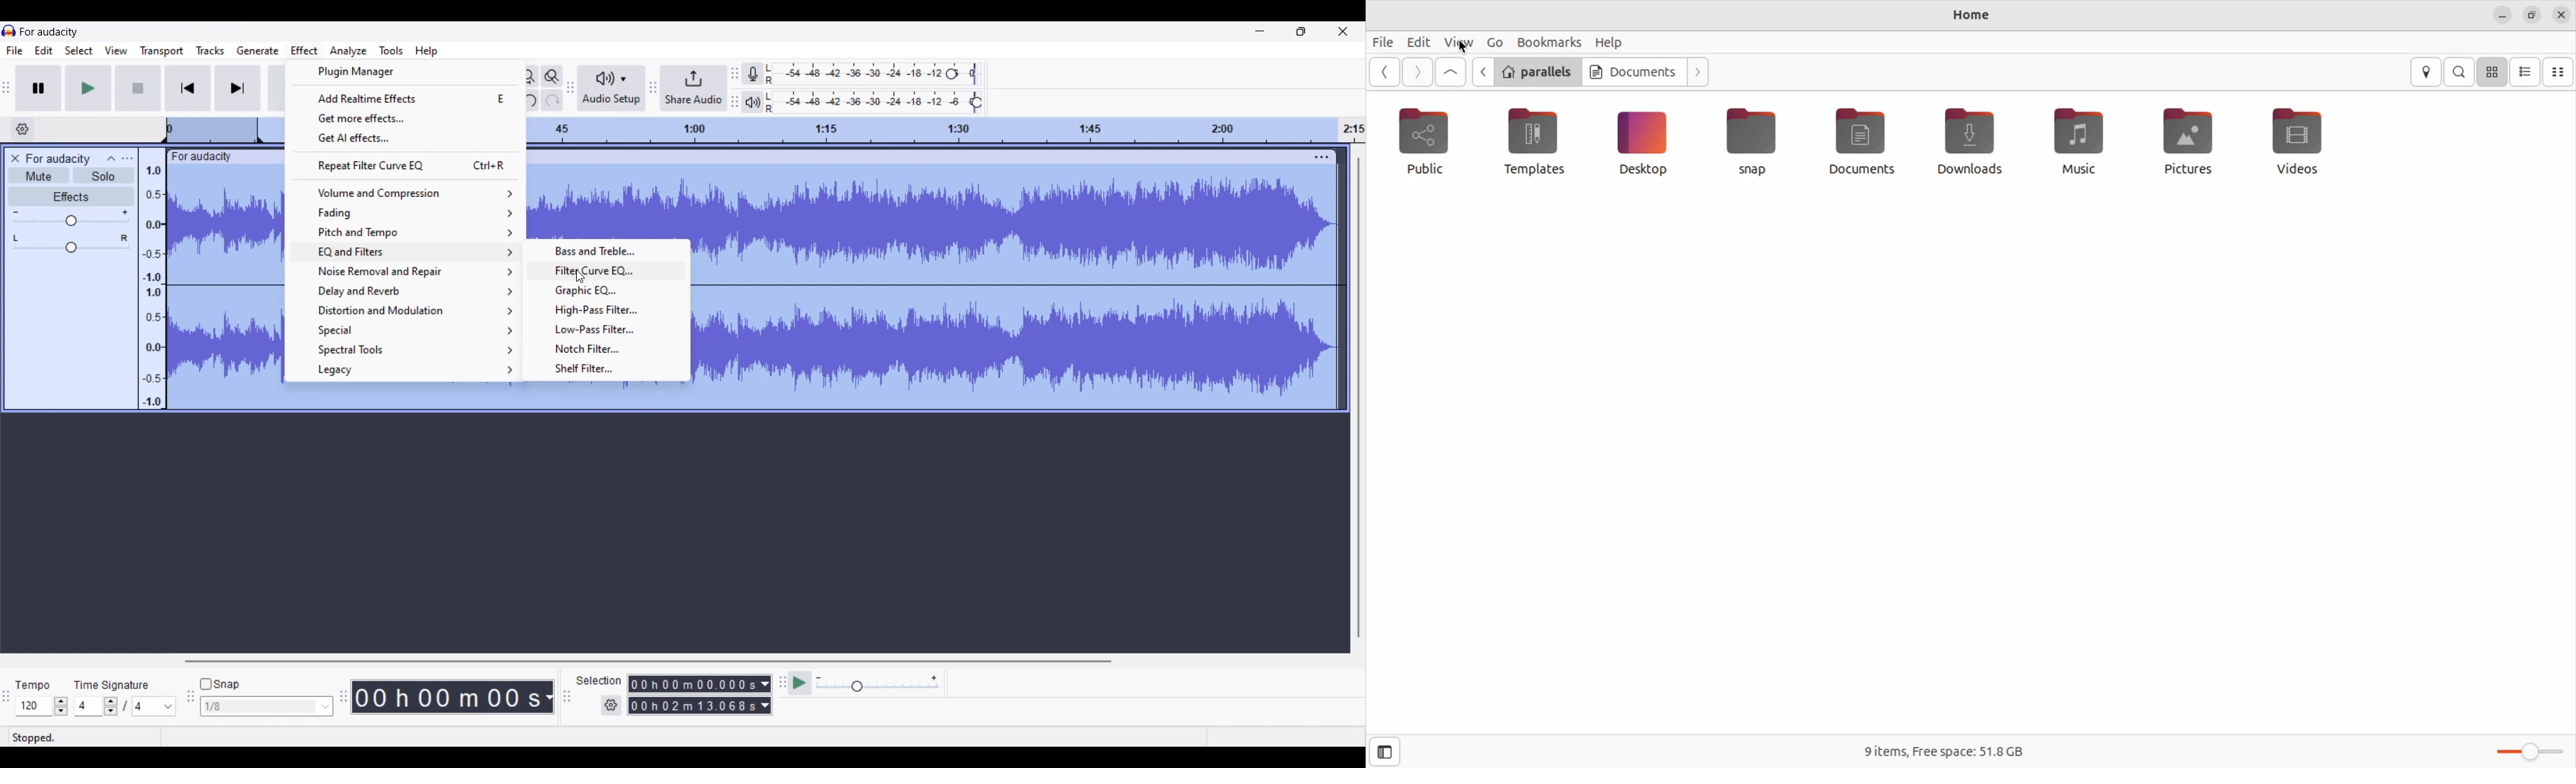  Describe the element at coordinates (23, 129) in the screenshot. I see `Timeline options` at that location.